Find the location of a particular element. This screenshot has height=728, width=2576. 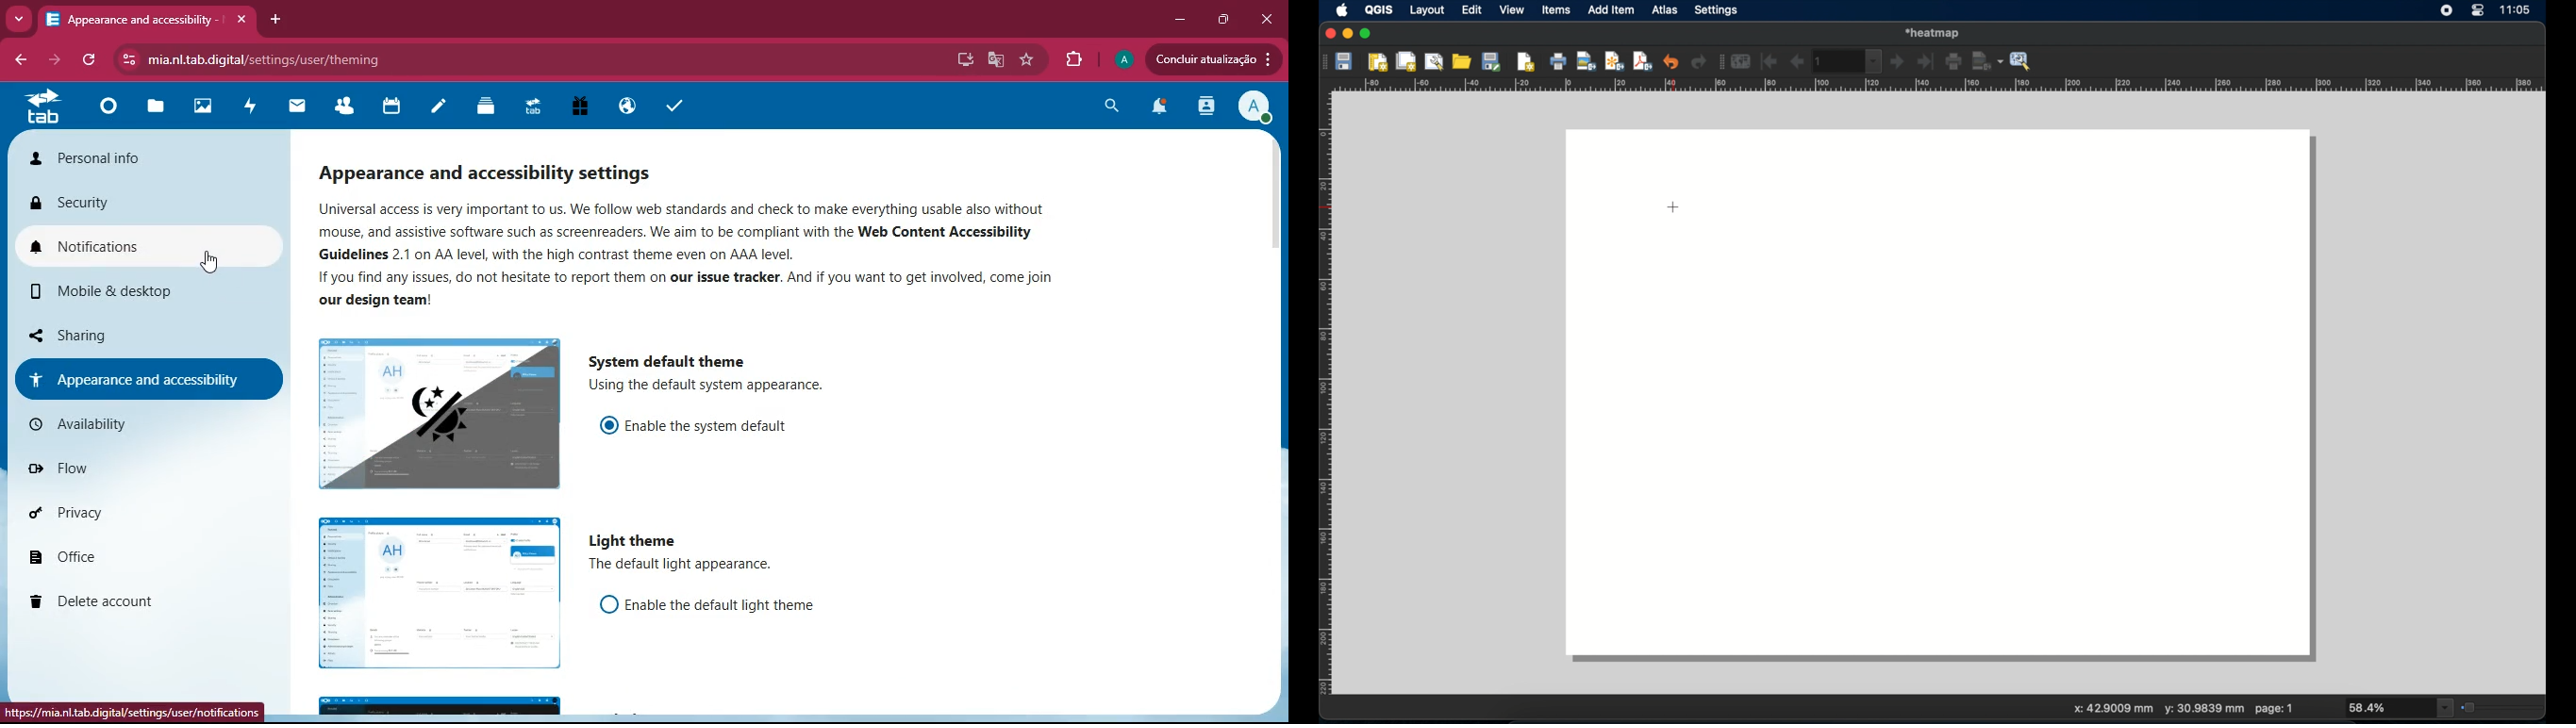

privacy is located at coordinates (151, 511).